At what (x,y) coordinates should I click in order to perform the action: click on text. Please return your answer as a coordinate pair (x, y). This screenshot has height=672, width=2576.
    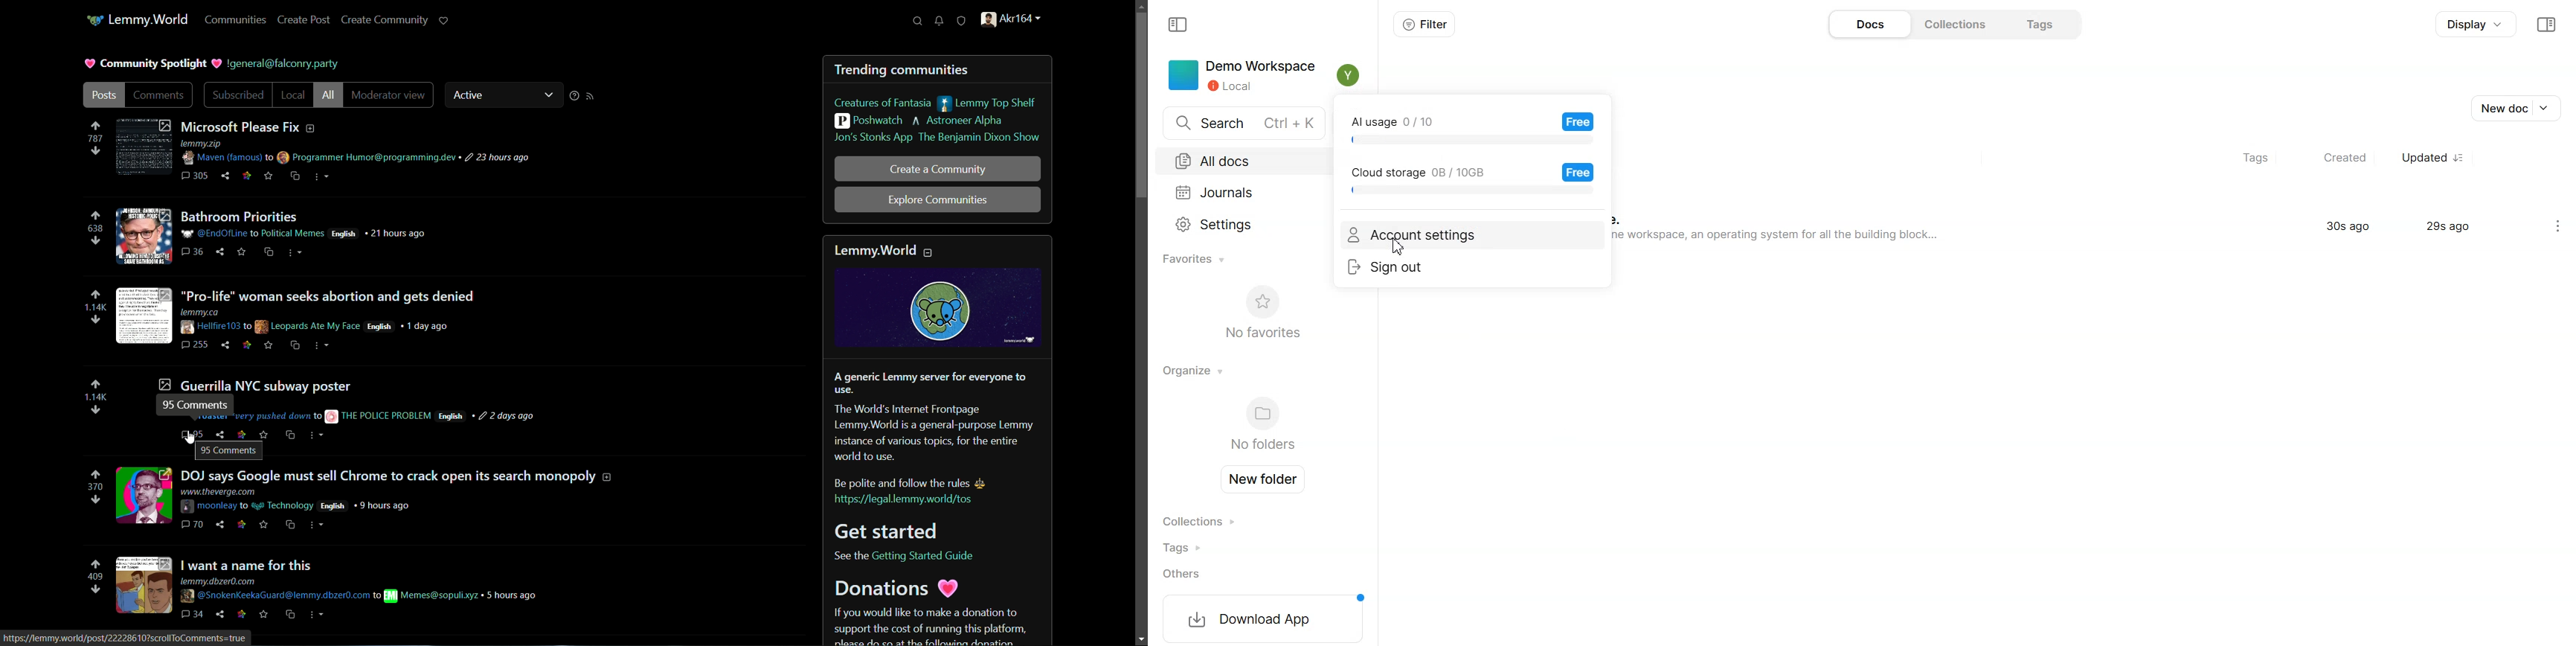
    Looking at the image, I should click on (126, 639).